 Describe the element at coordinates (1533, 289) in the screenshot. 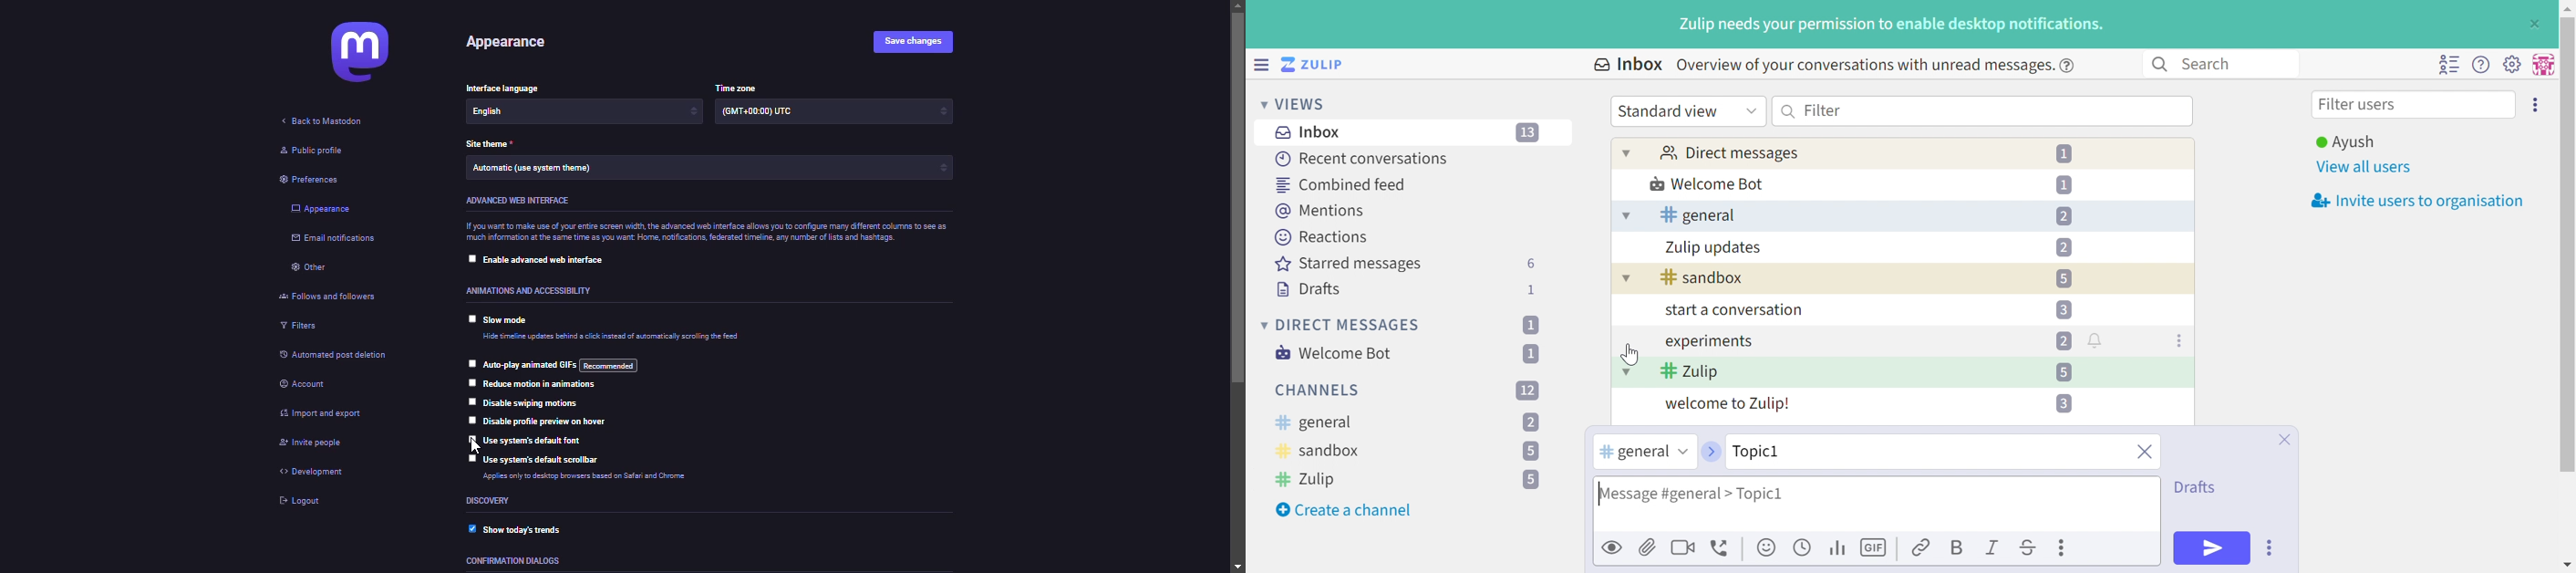

I see `1` at that location.